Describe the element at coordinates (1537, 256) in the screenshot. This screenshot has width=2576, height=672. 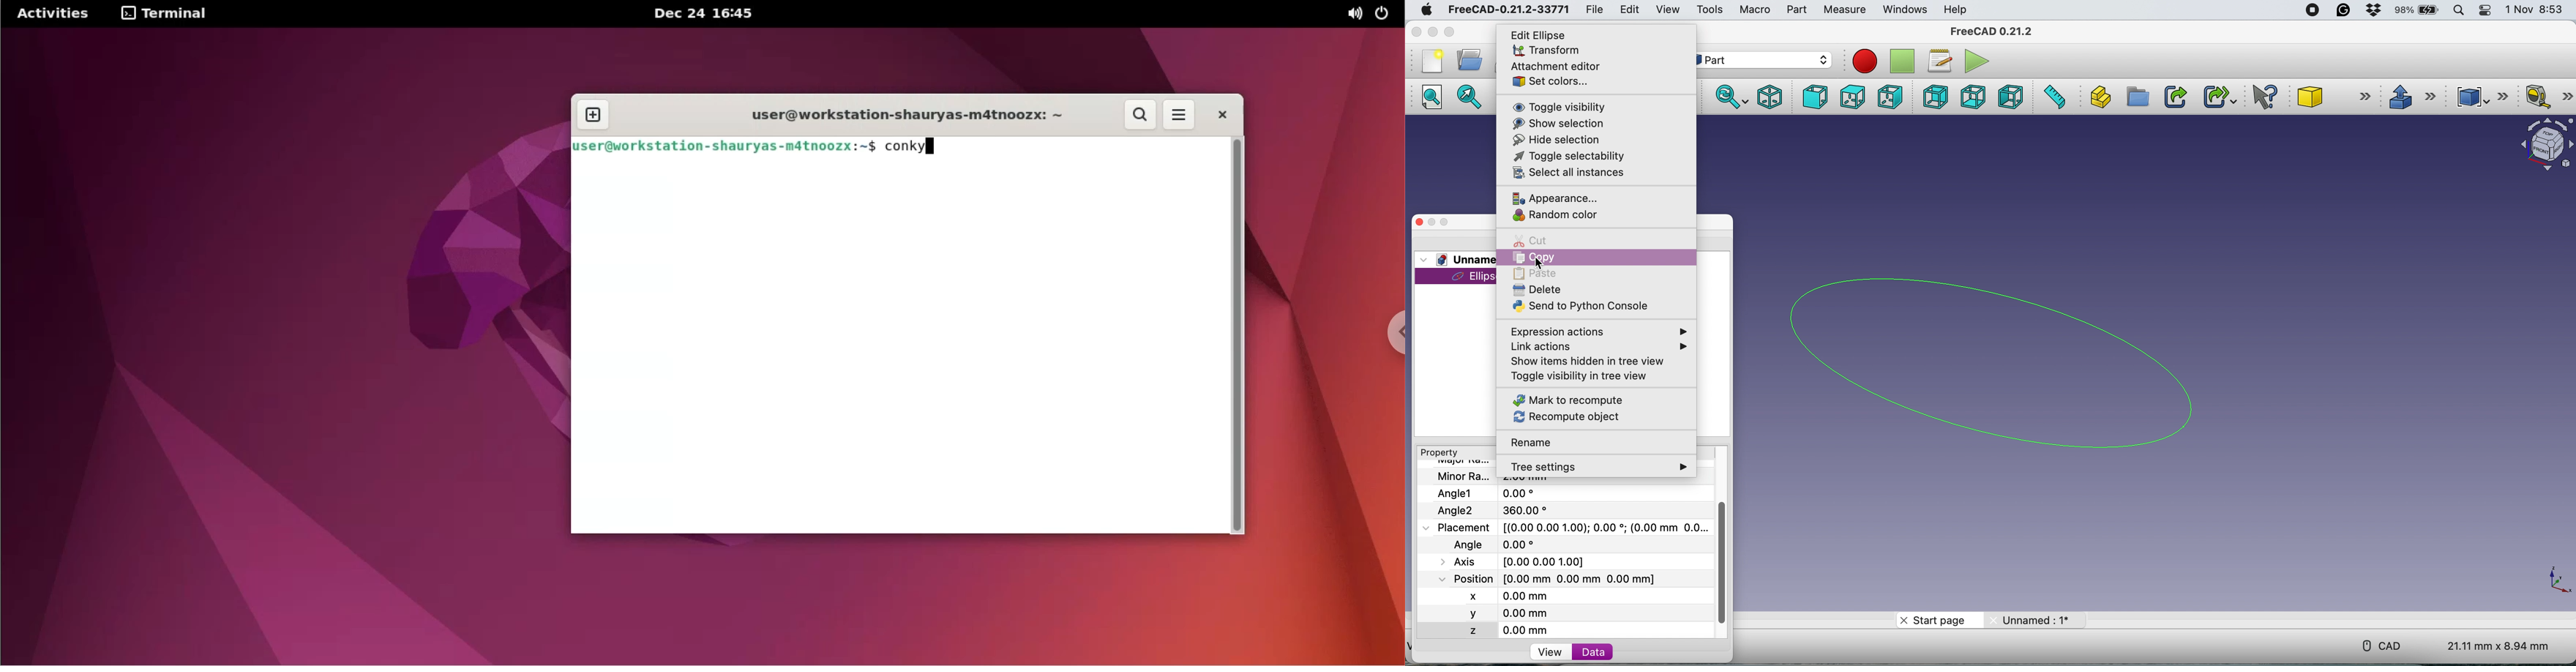
I see `copy` at that location.